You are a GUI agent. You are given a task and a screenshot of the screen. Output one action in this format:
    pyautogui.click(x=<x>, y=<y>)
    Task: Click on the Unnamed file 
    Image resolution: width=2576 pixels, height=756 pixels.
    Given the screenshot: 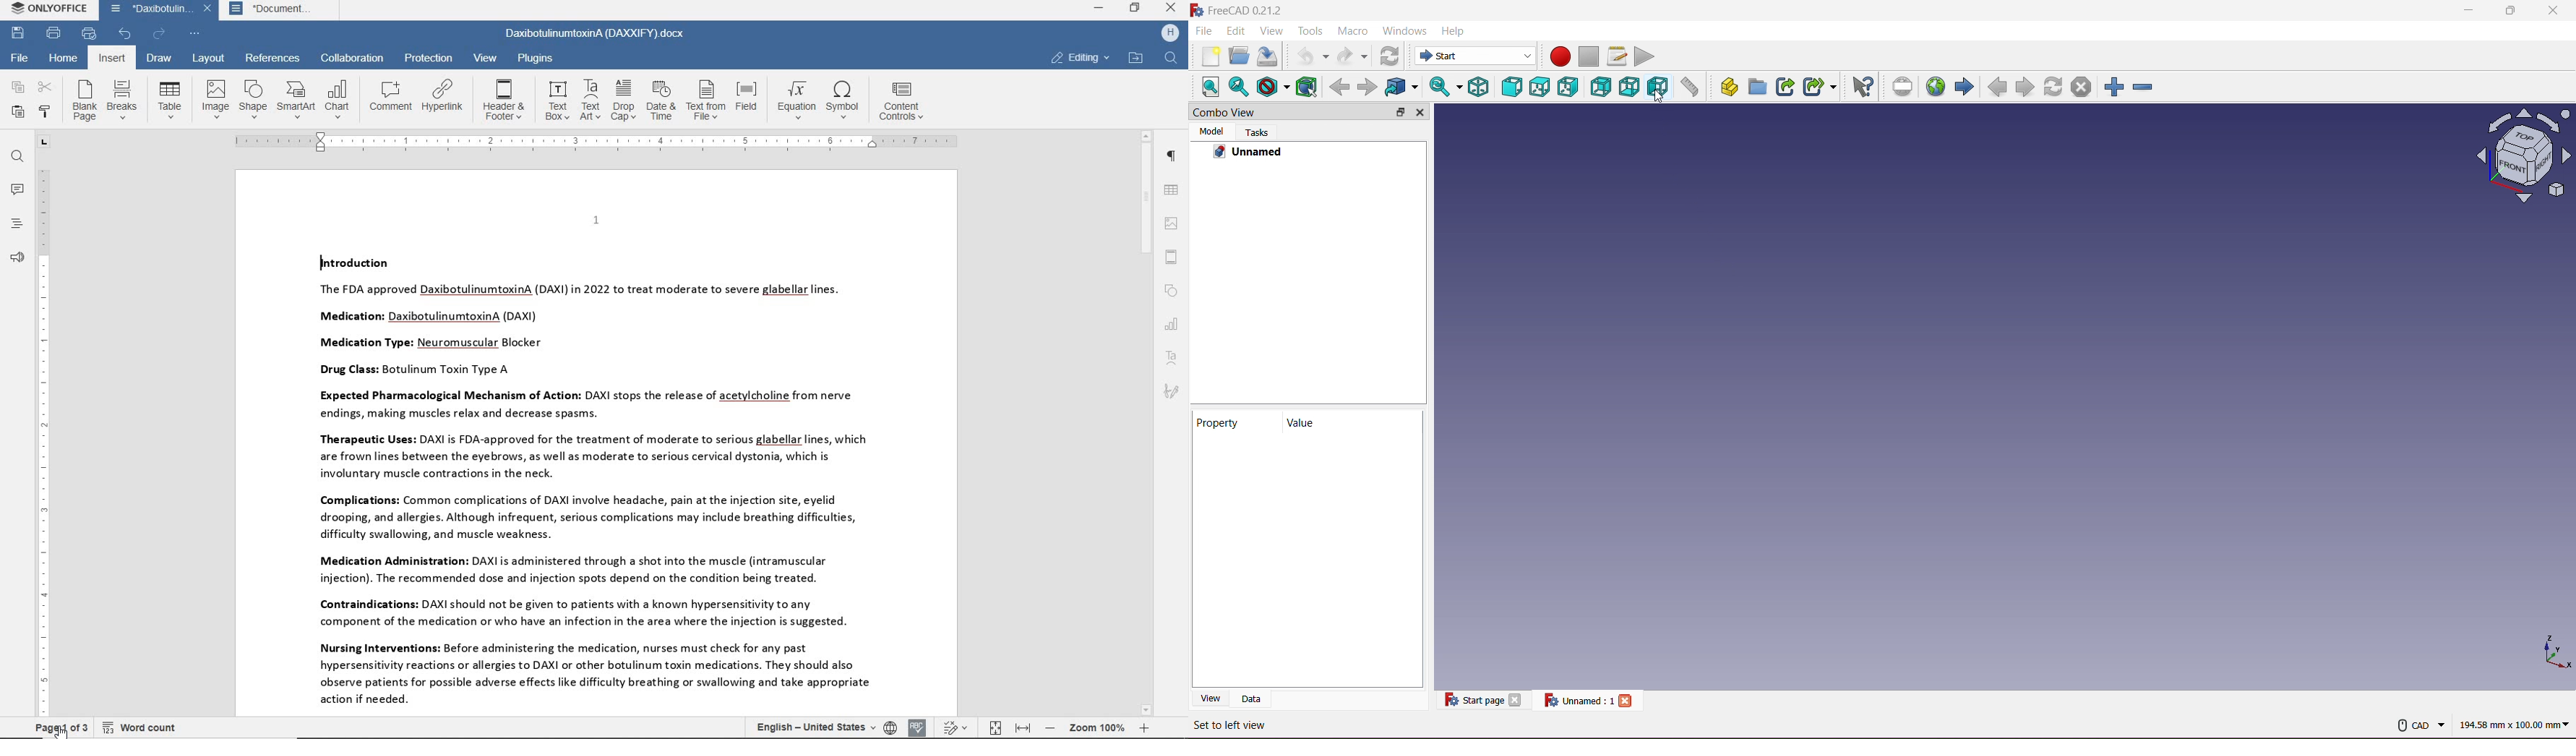 What is the action you would take?
    pyautogui.click(x=1588, y=699)
    